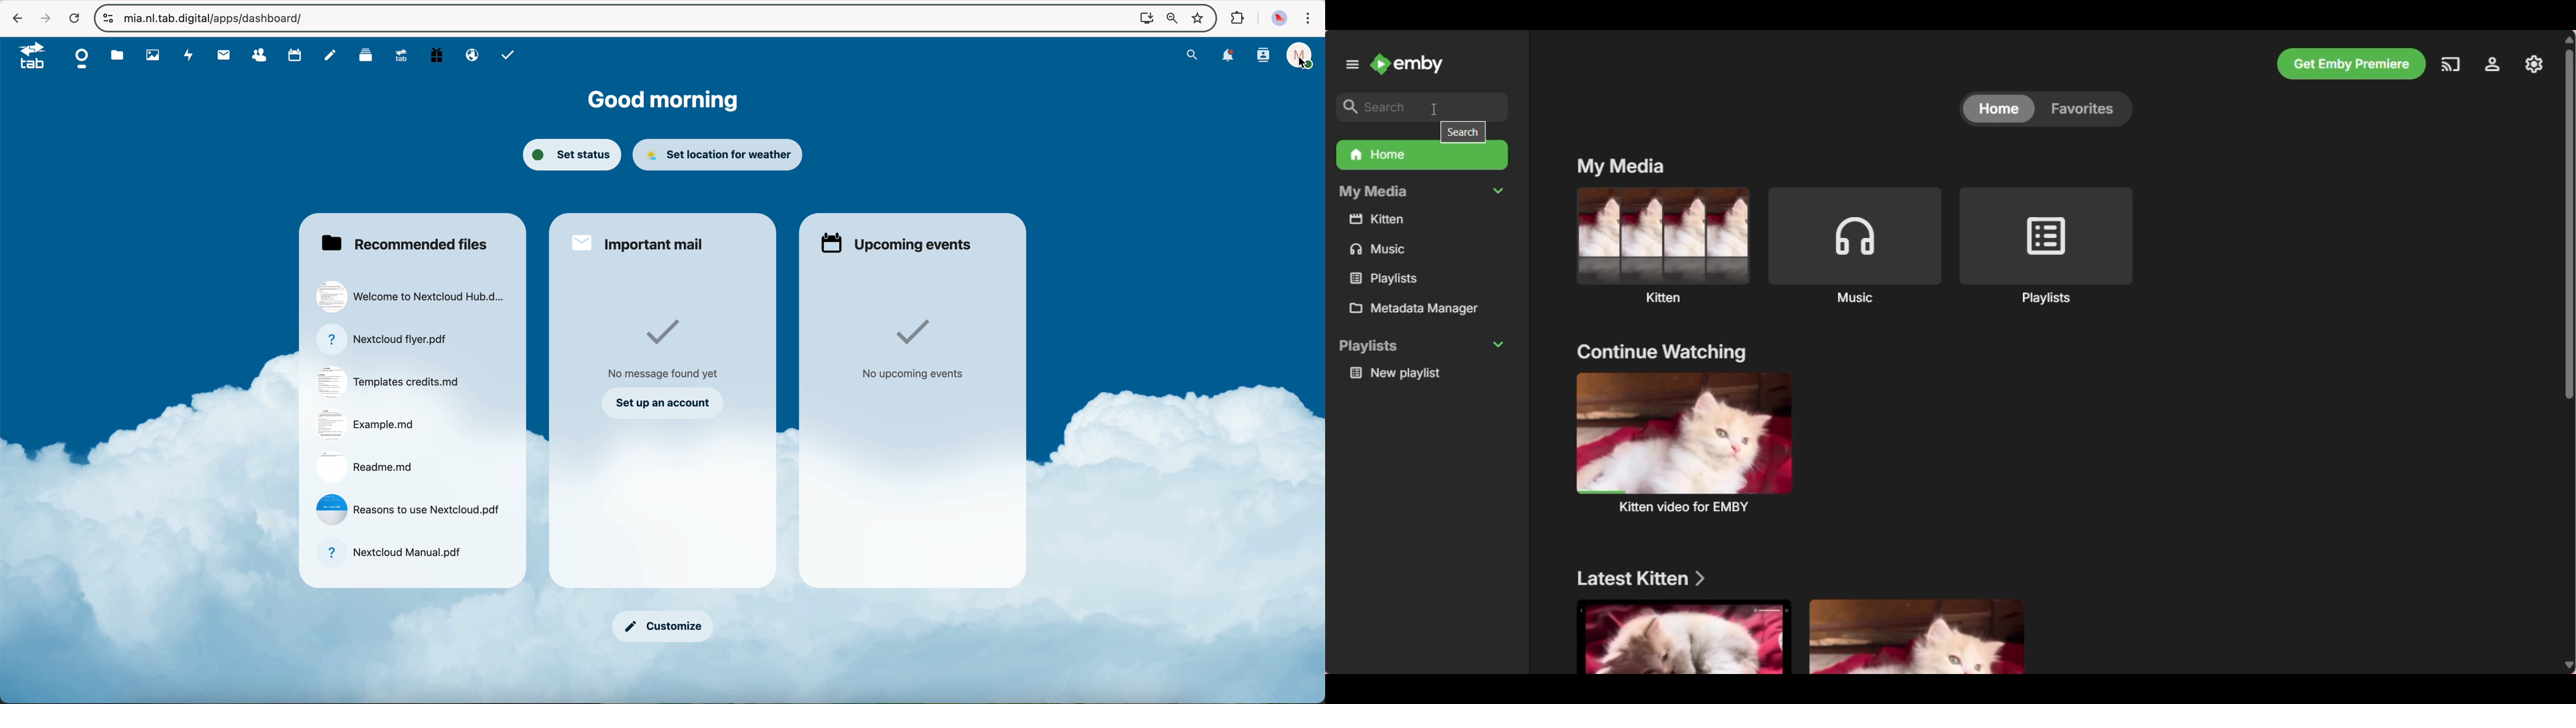 The height and width of the screenshot is (728, 2576). What do you see at coordinates (509, 56) in the screenshot?
I see `task` at bounding box center [509, 56].